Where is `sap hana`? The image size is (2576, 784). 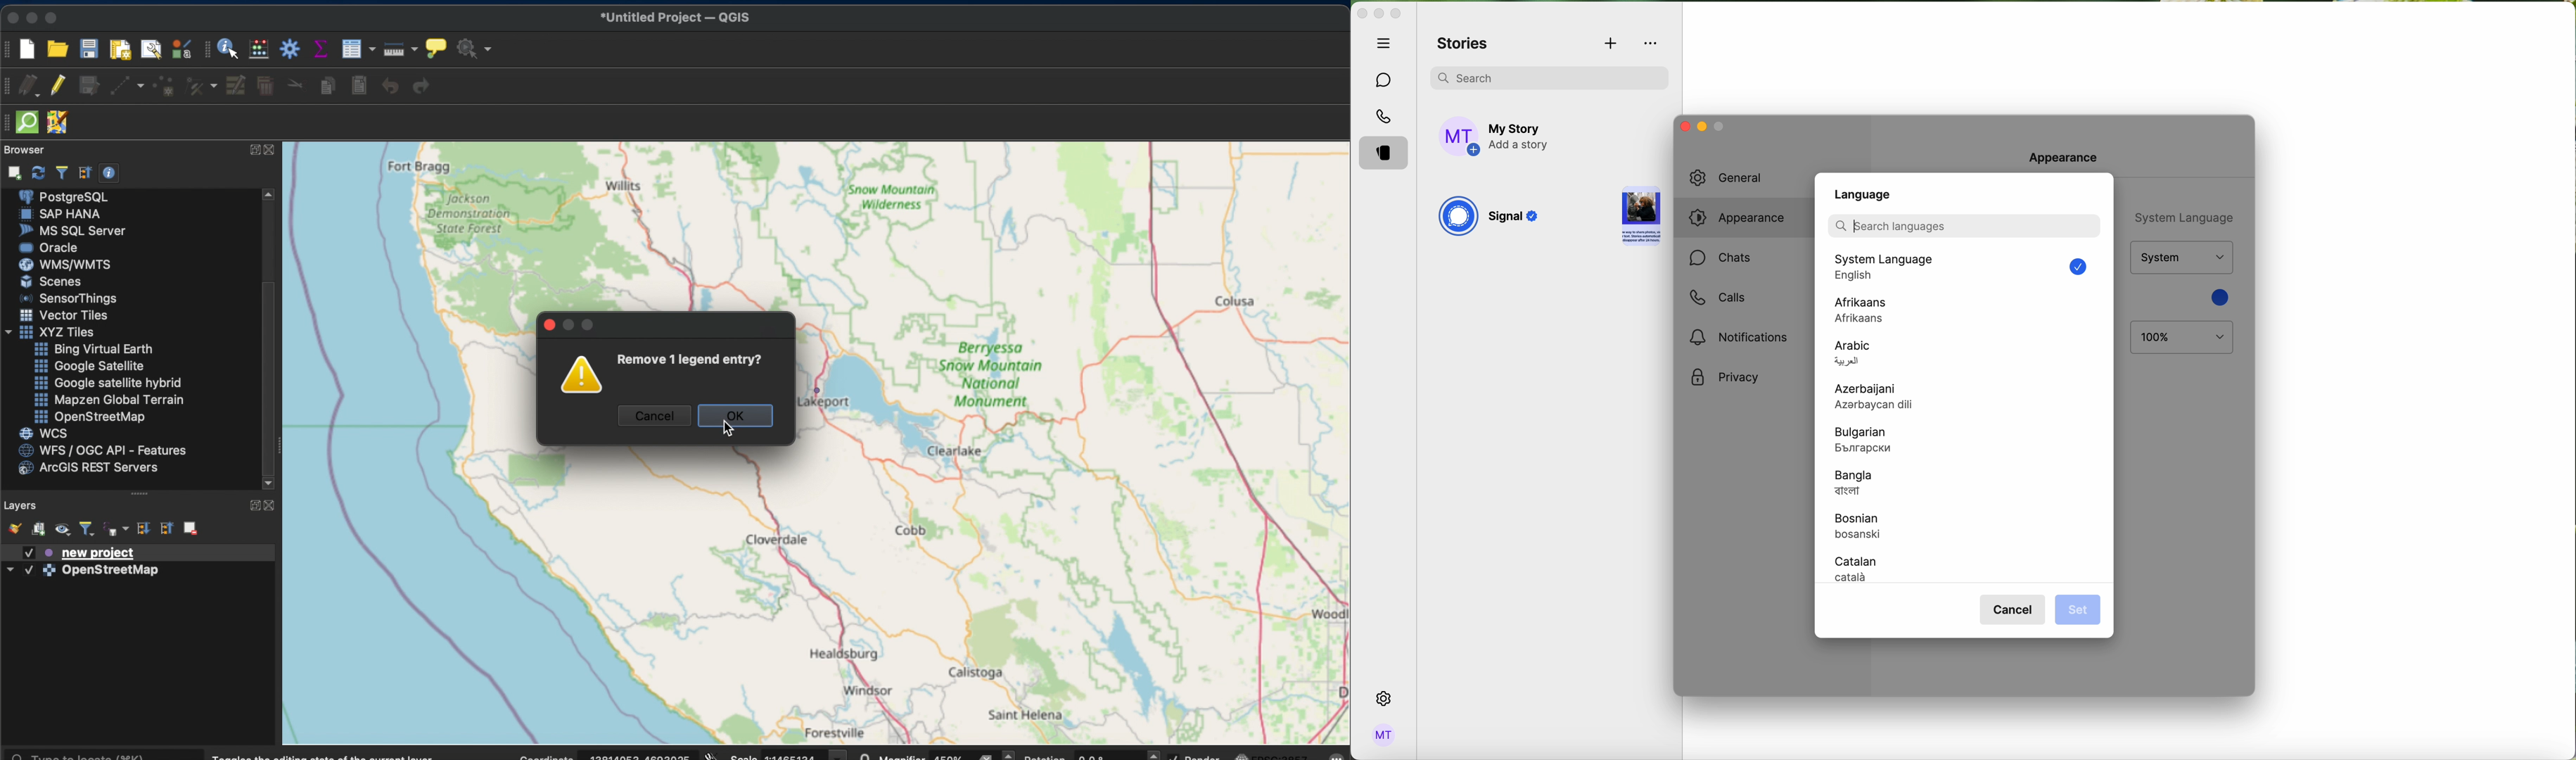 sap hana is located at coordinates (60, 214).